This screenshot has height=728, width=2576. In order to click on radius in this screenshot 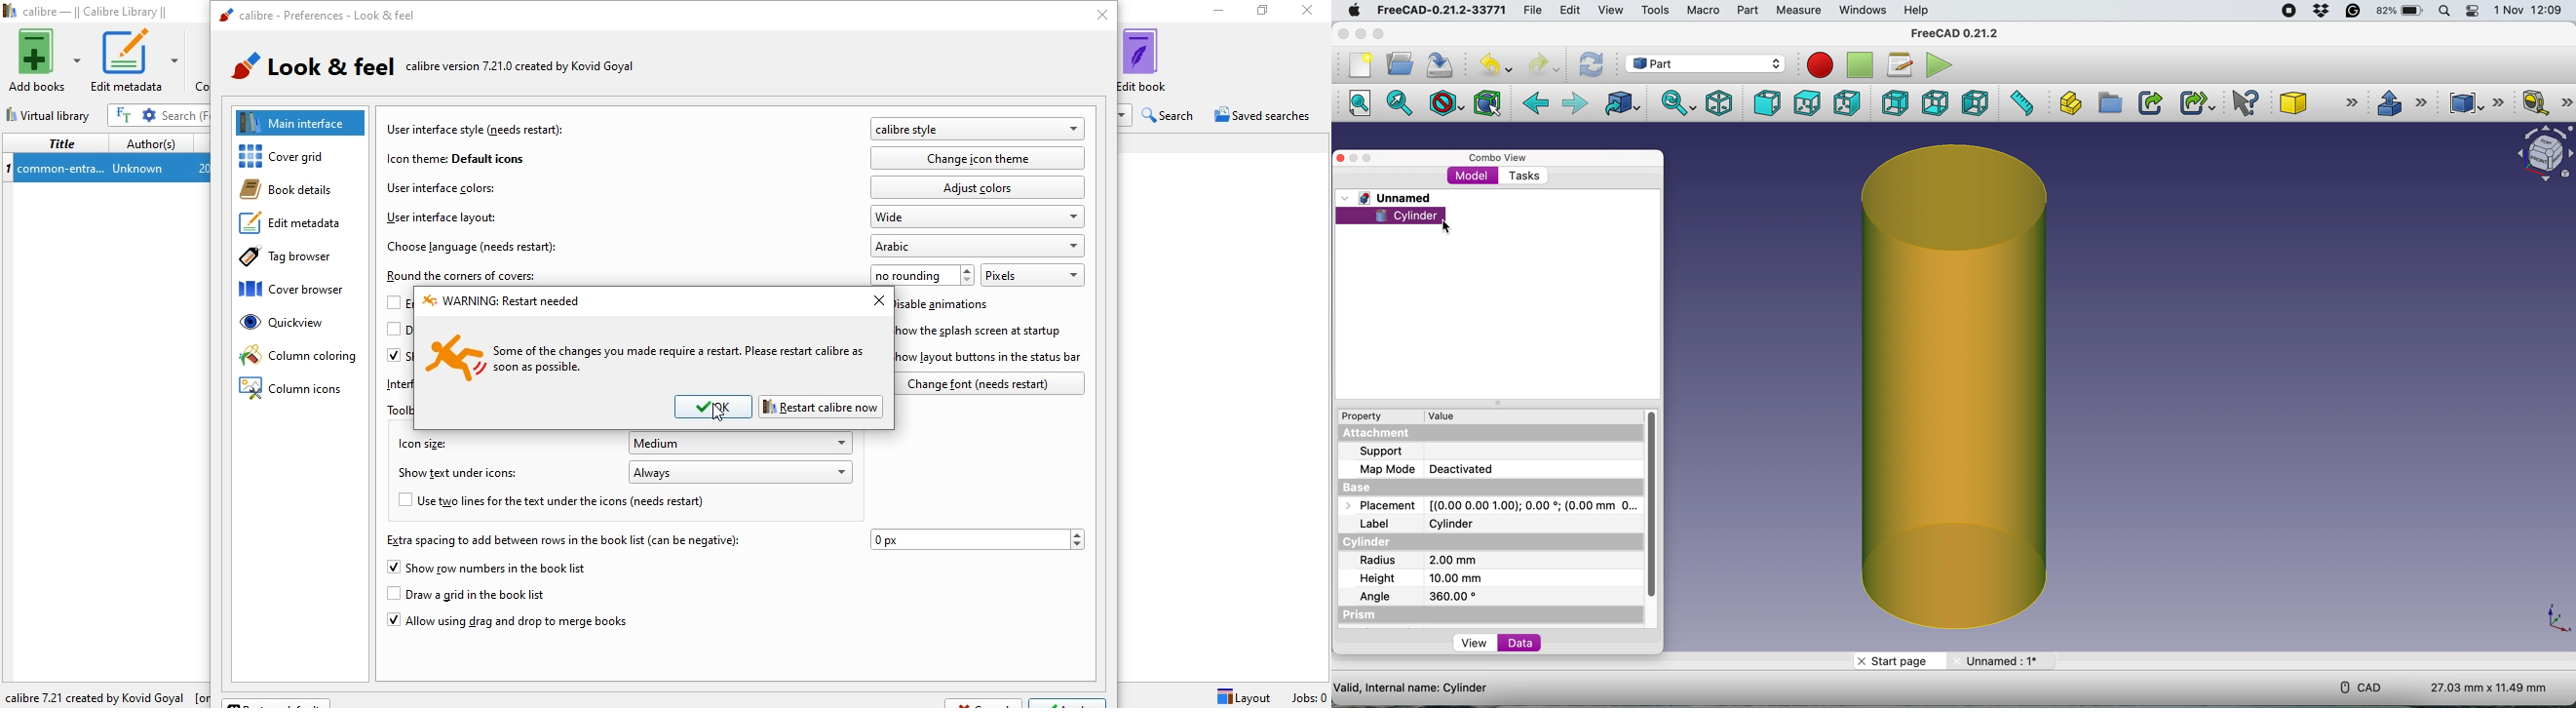, I will do `click(1417, 562)`.